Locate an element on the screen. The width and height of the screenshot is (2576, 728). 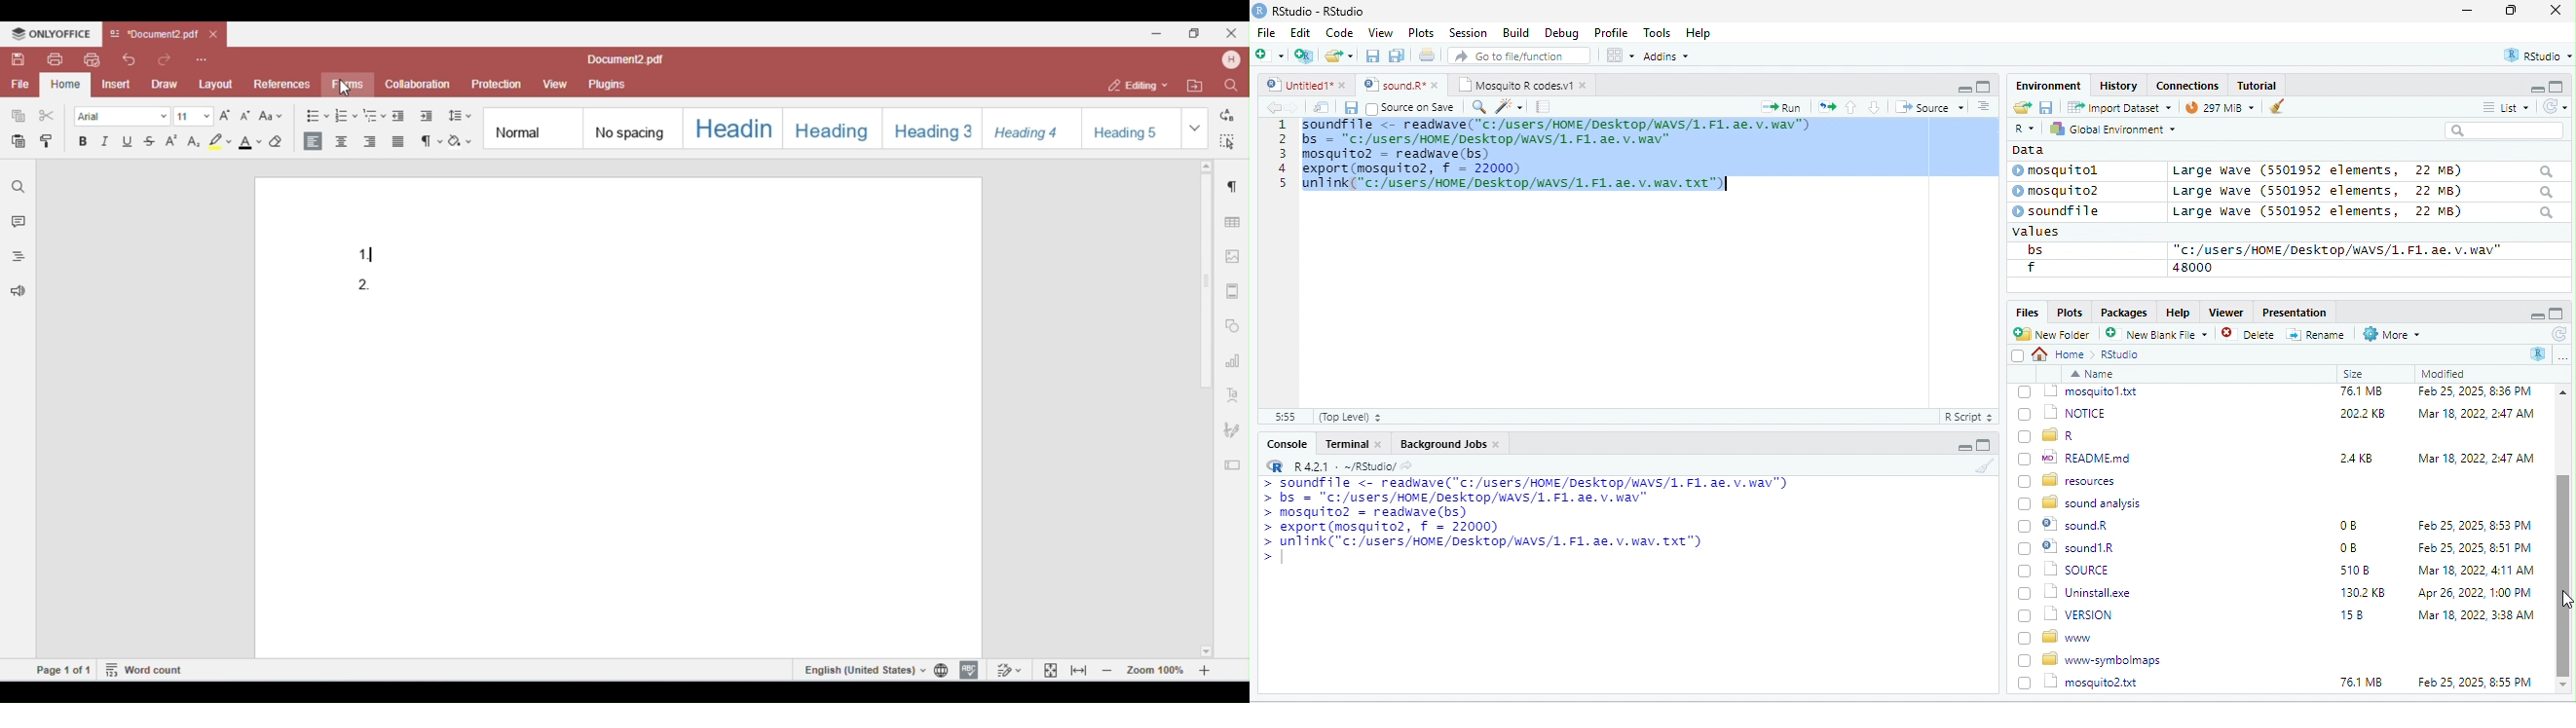
note is located at coordinates (1544, 106).